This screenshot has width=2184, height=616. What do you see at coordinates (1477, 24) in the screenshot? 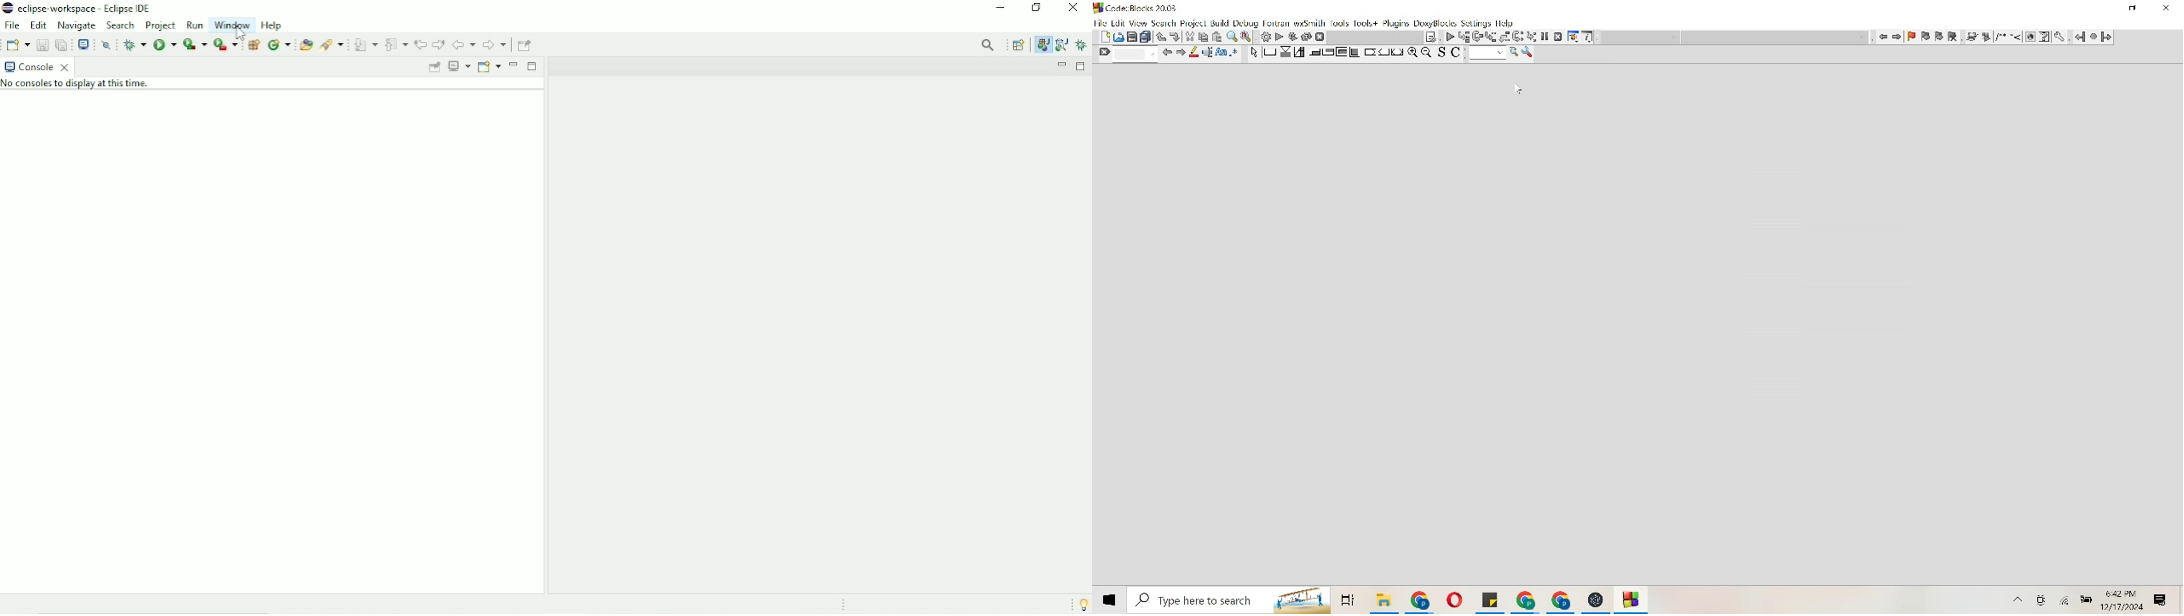
I see `settings` at bounding box center [1477, 24].